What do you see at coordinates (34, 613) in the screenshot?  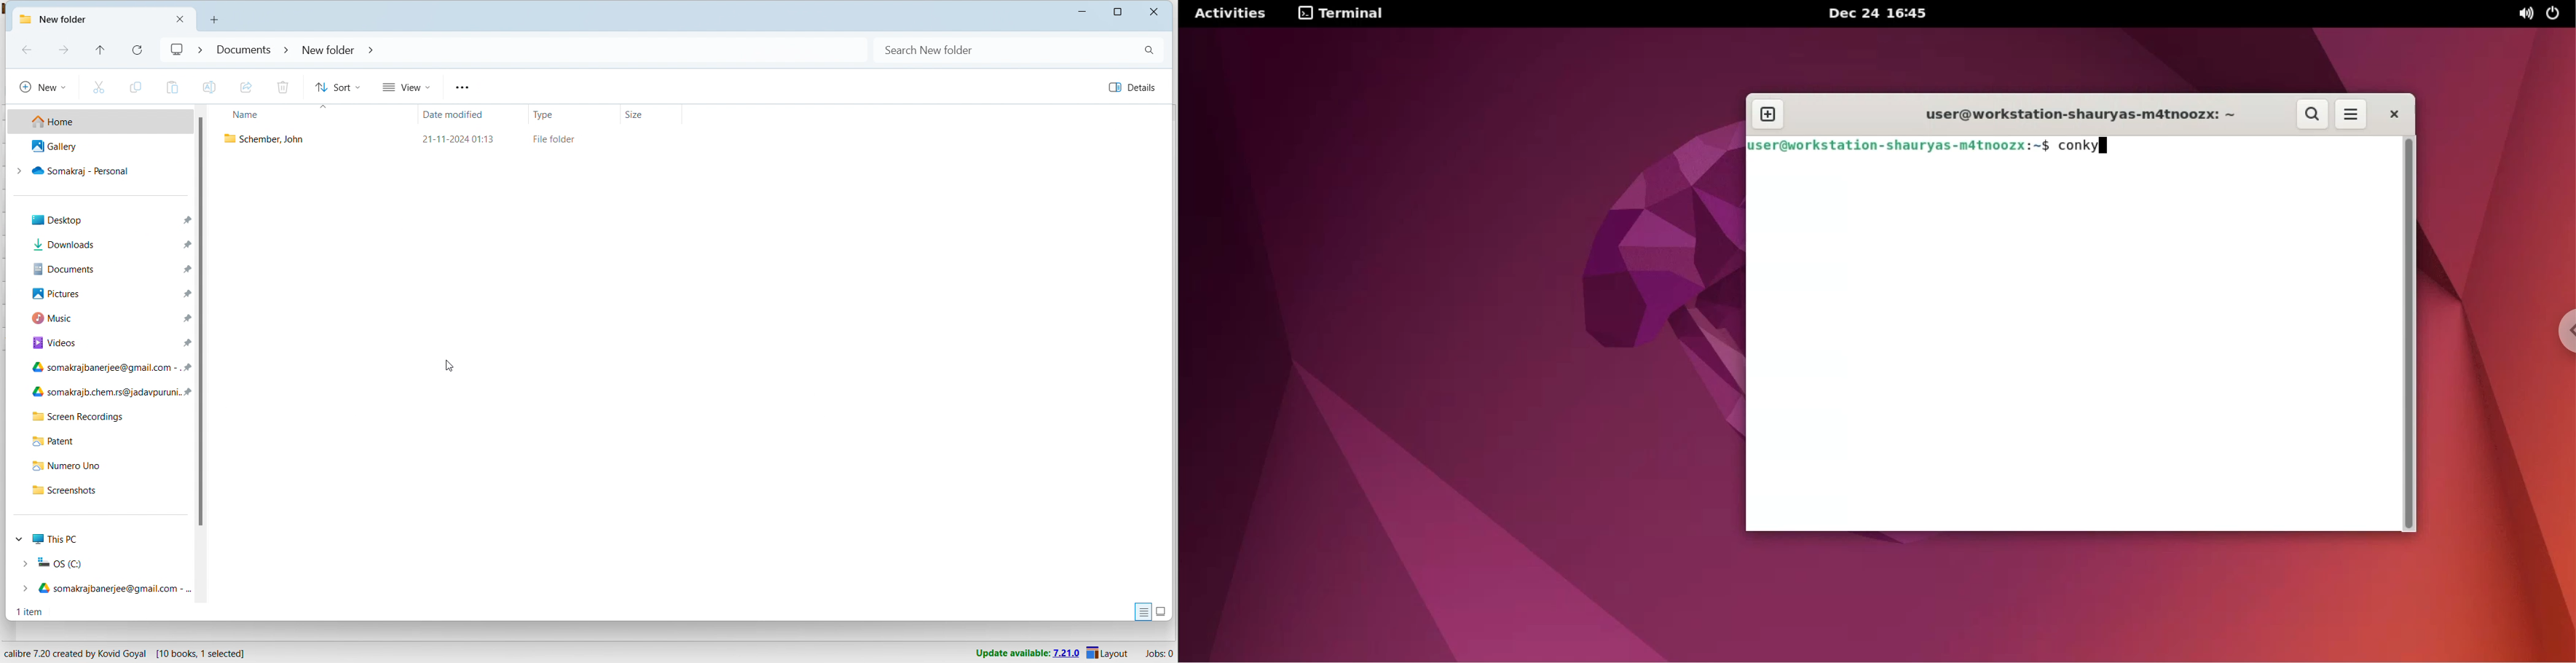 I see `1 item` at bounding box center [34, 613].